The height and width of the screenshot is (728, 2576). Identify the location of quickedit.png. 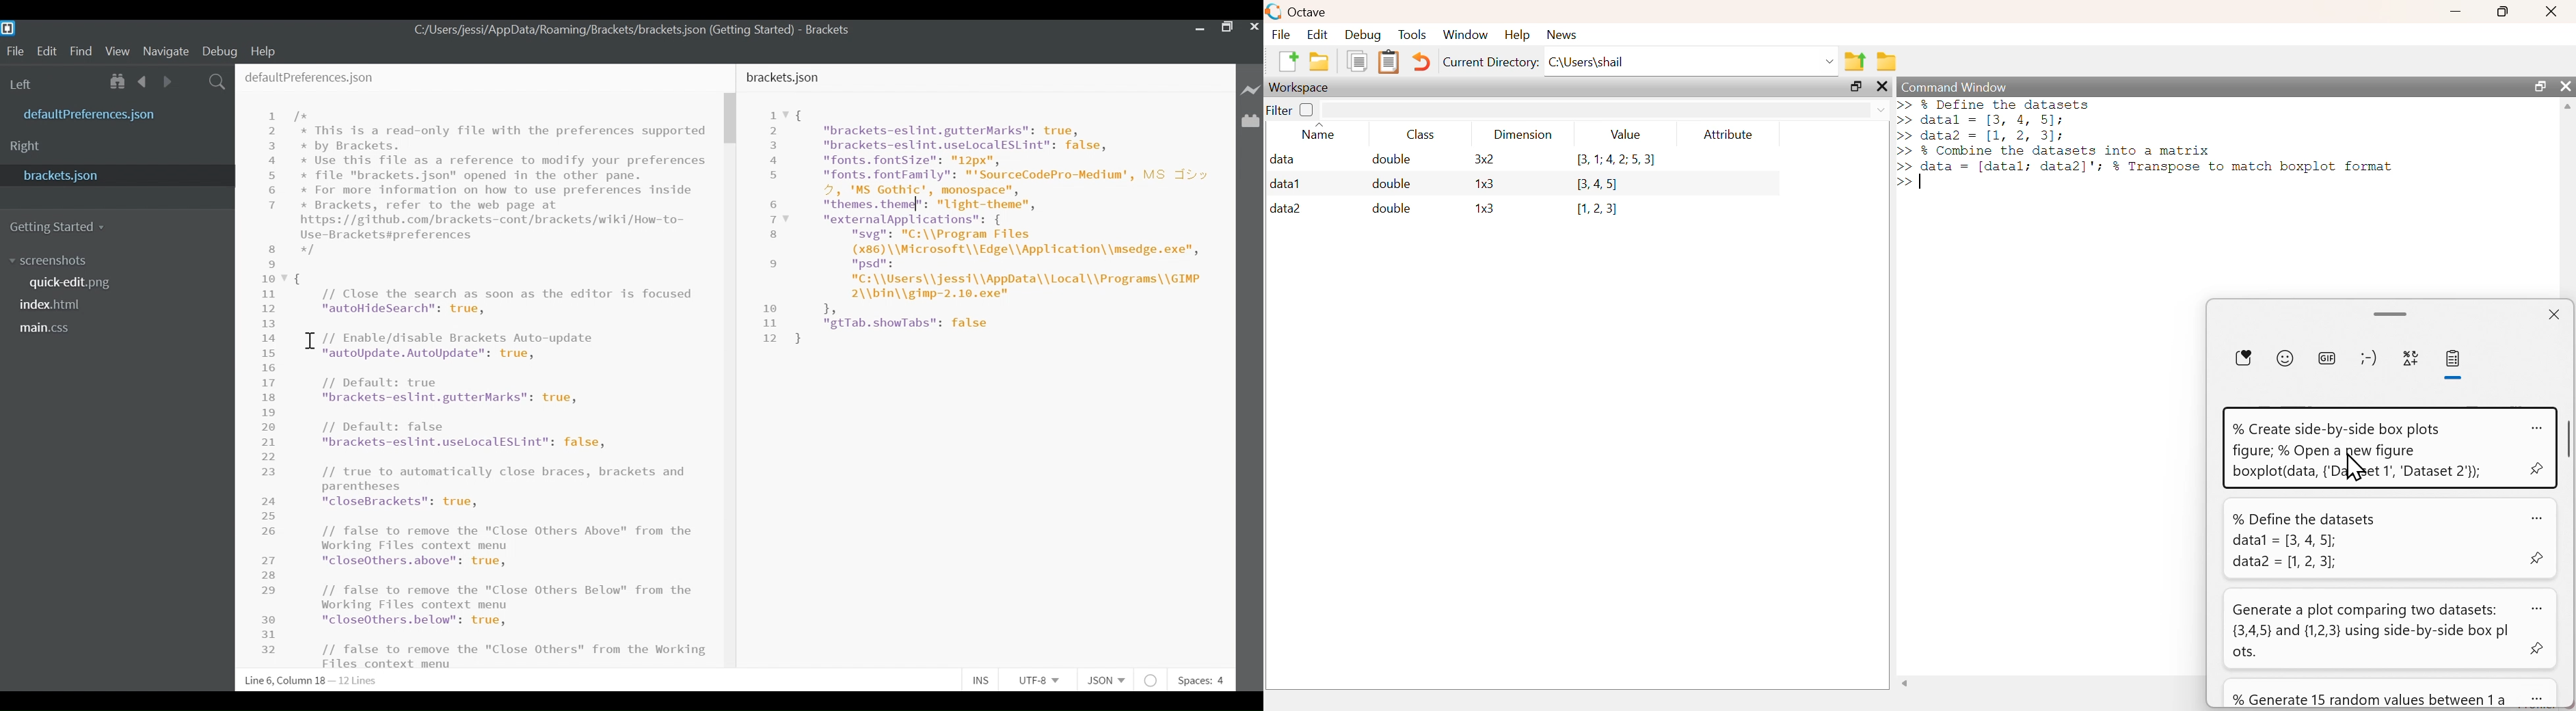
(77, 282).